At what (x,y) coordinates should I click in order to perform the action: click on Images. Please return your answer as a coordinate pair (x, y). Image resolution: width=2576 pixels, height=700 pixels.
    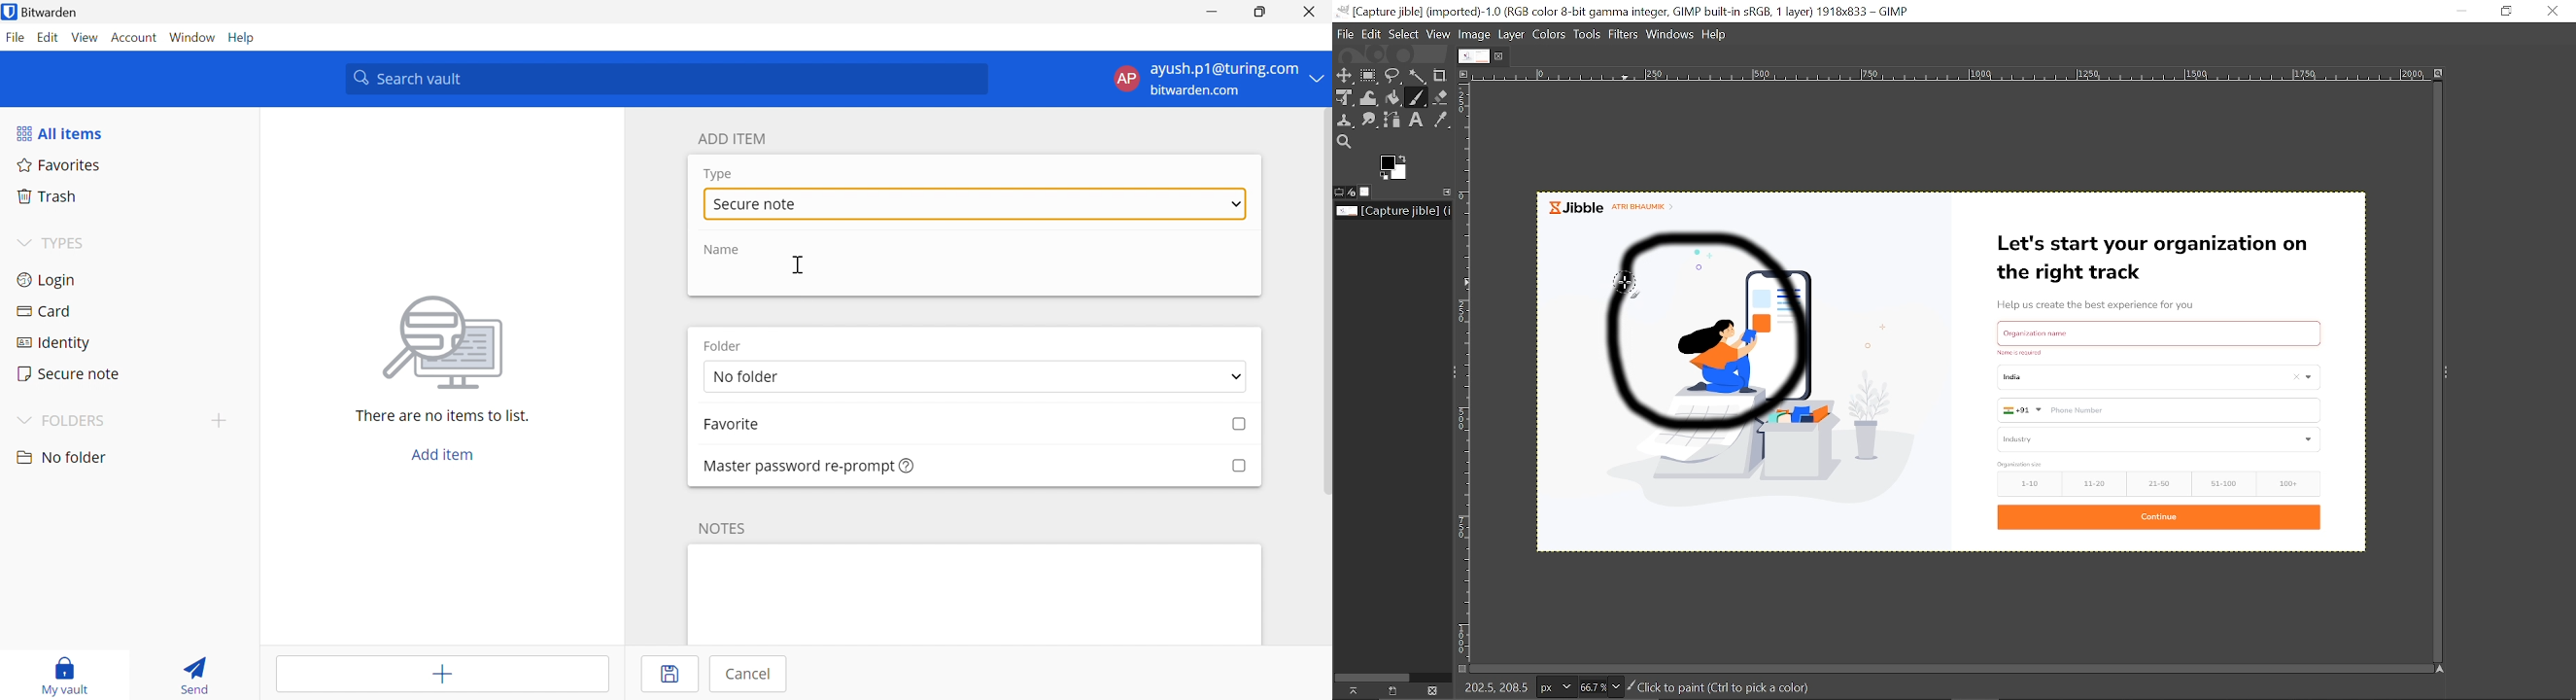
    Looking at the image, I should click on (1368, 192).